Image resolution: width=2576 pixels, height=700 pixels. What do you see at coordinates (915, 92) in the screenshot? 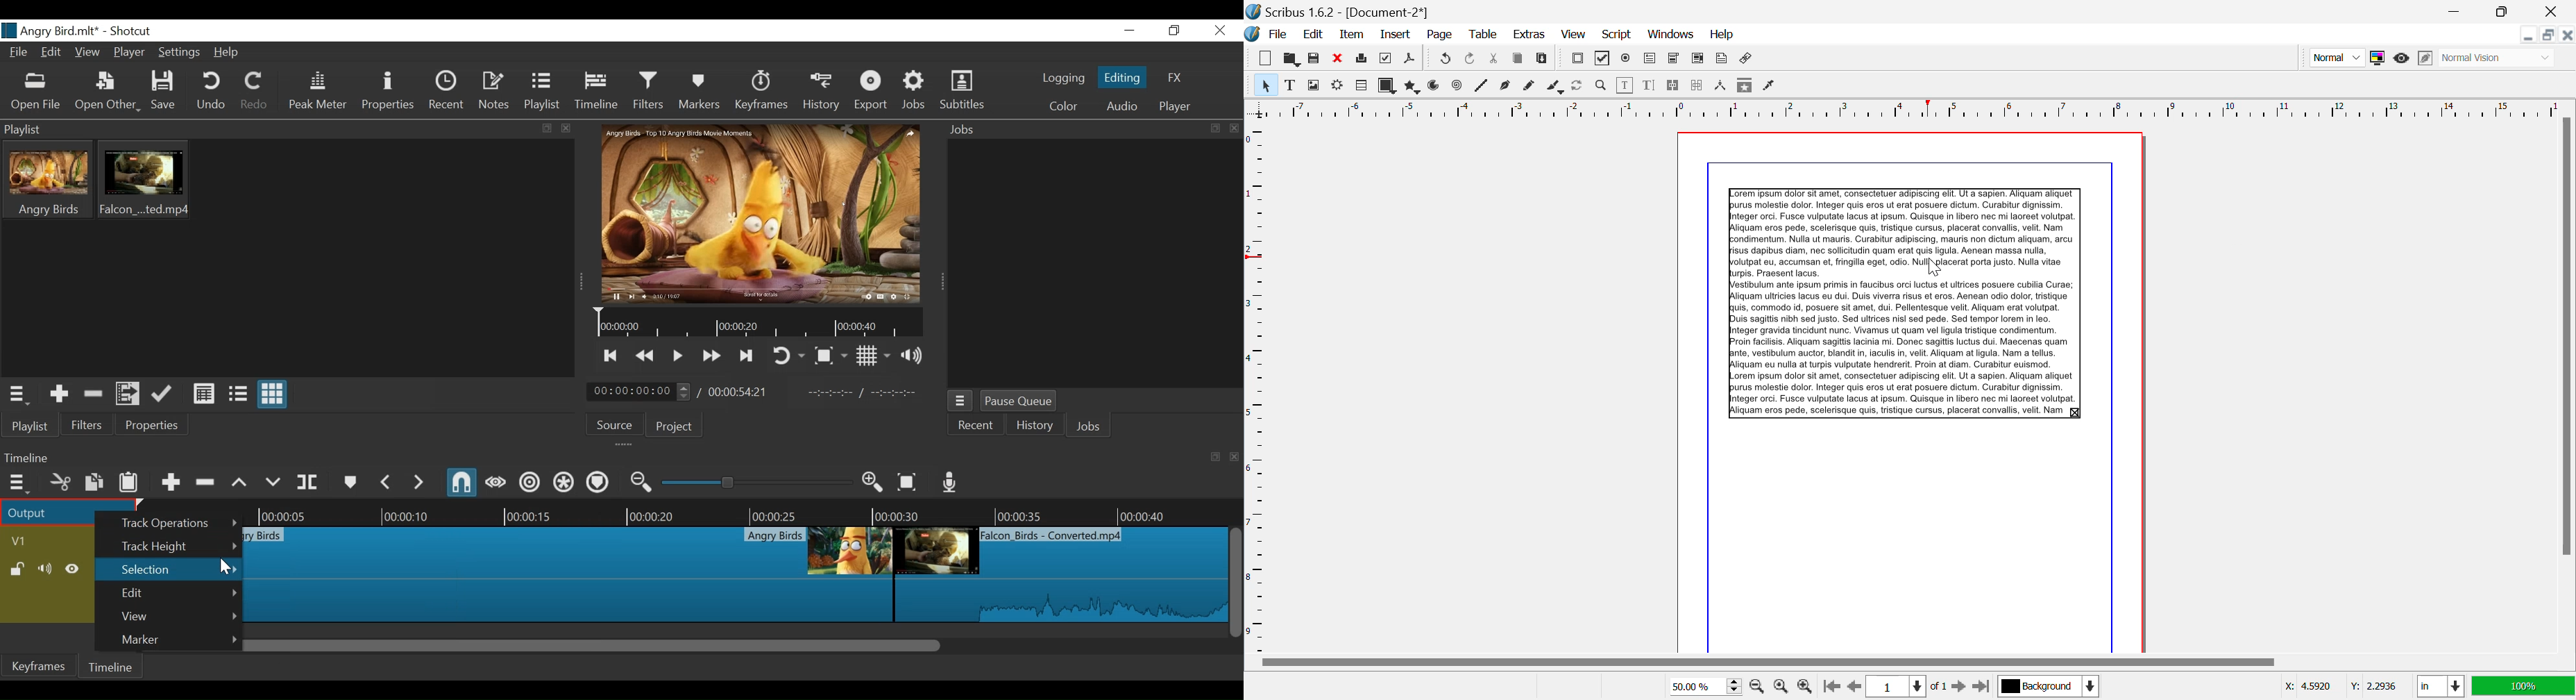
I see `Jobs` at bounding box center [915, 92].